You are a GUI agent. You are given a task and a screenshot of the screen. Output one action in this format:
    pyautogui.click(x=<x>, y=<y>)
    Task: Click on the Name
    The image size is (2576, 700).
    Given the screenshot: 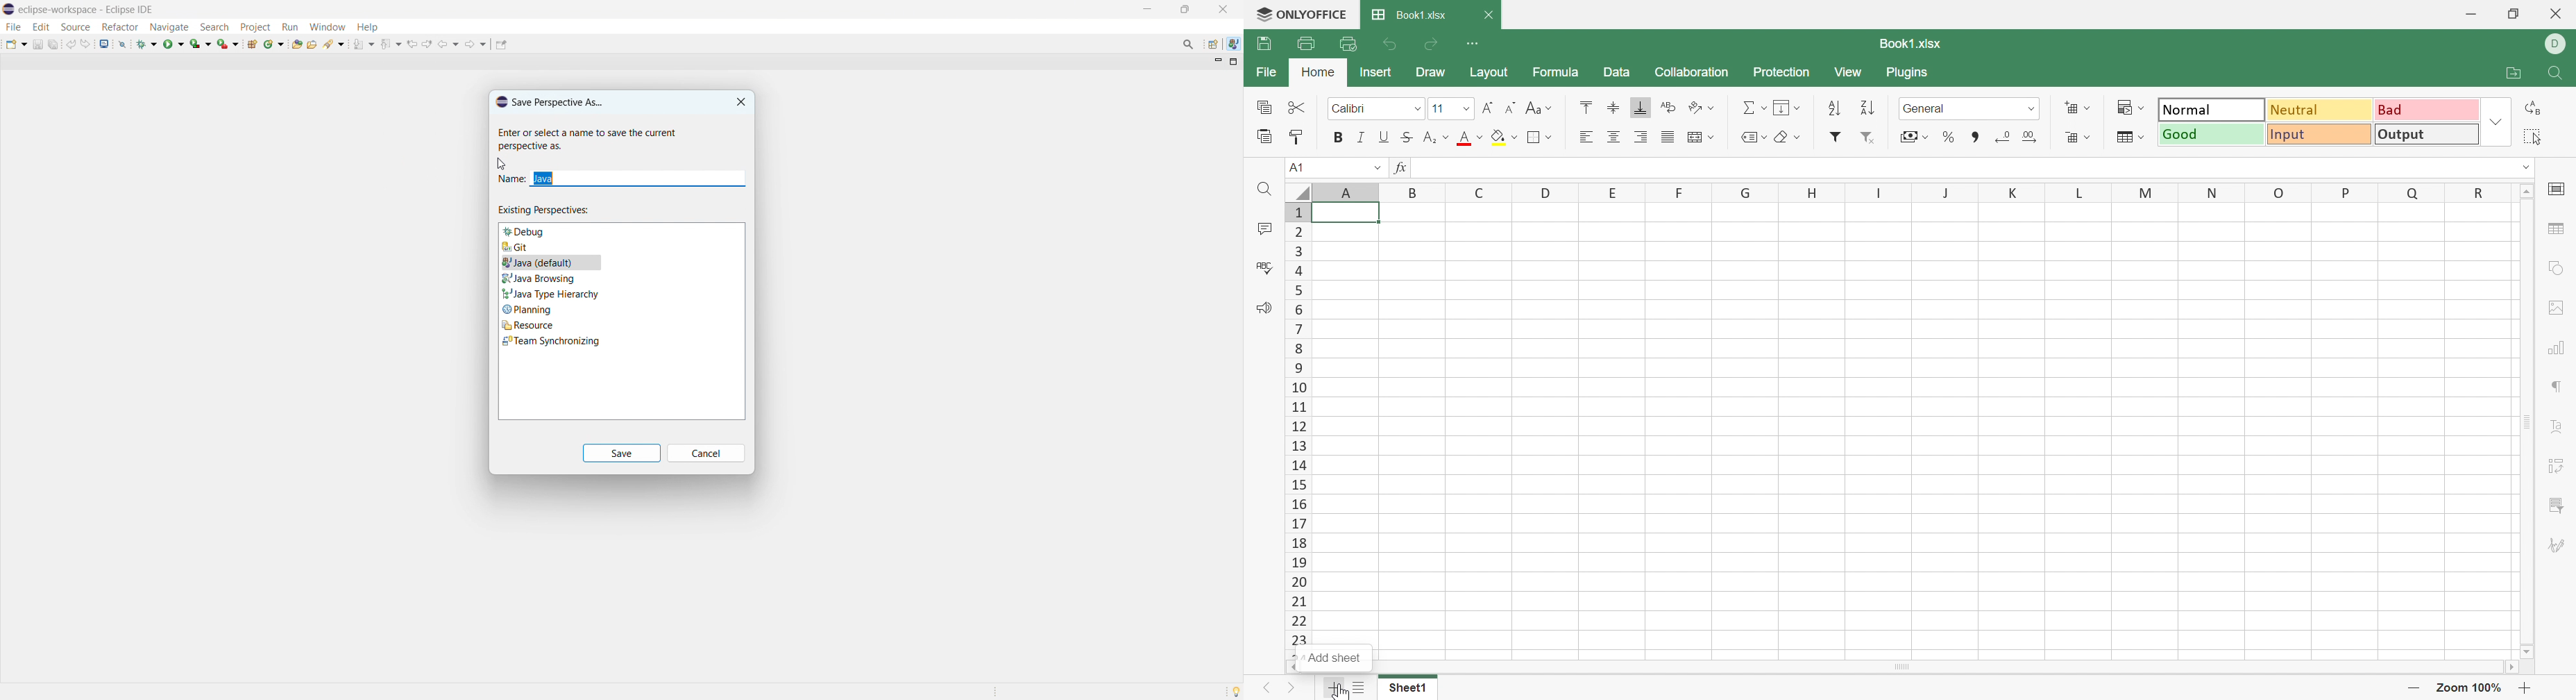 What is the action you would take?
    pyautogui.click(x=511, y=178)
    